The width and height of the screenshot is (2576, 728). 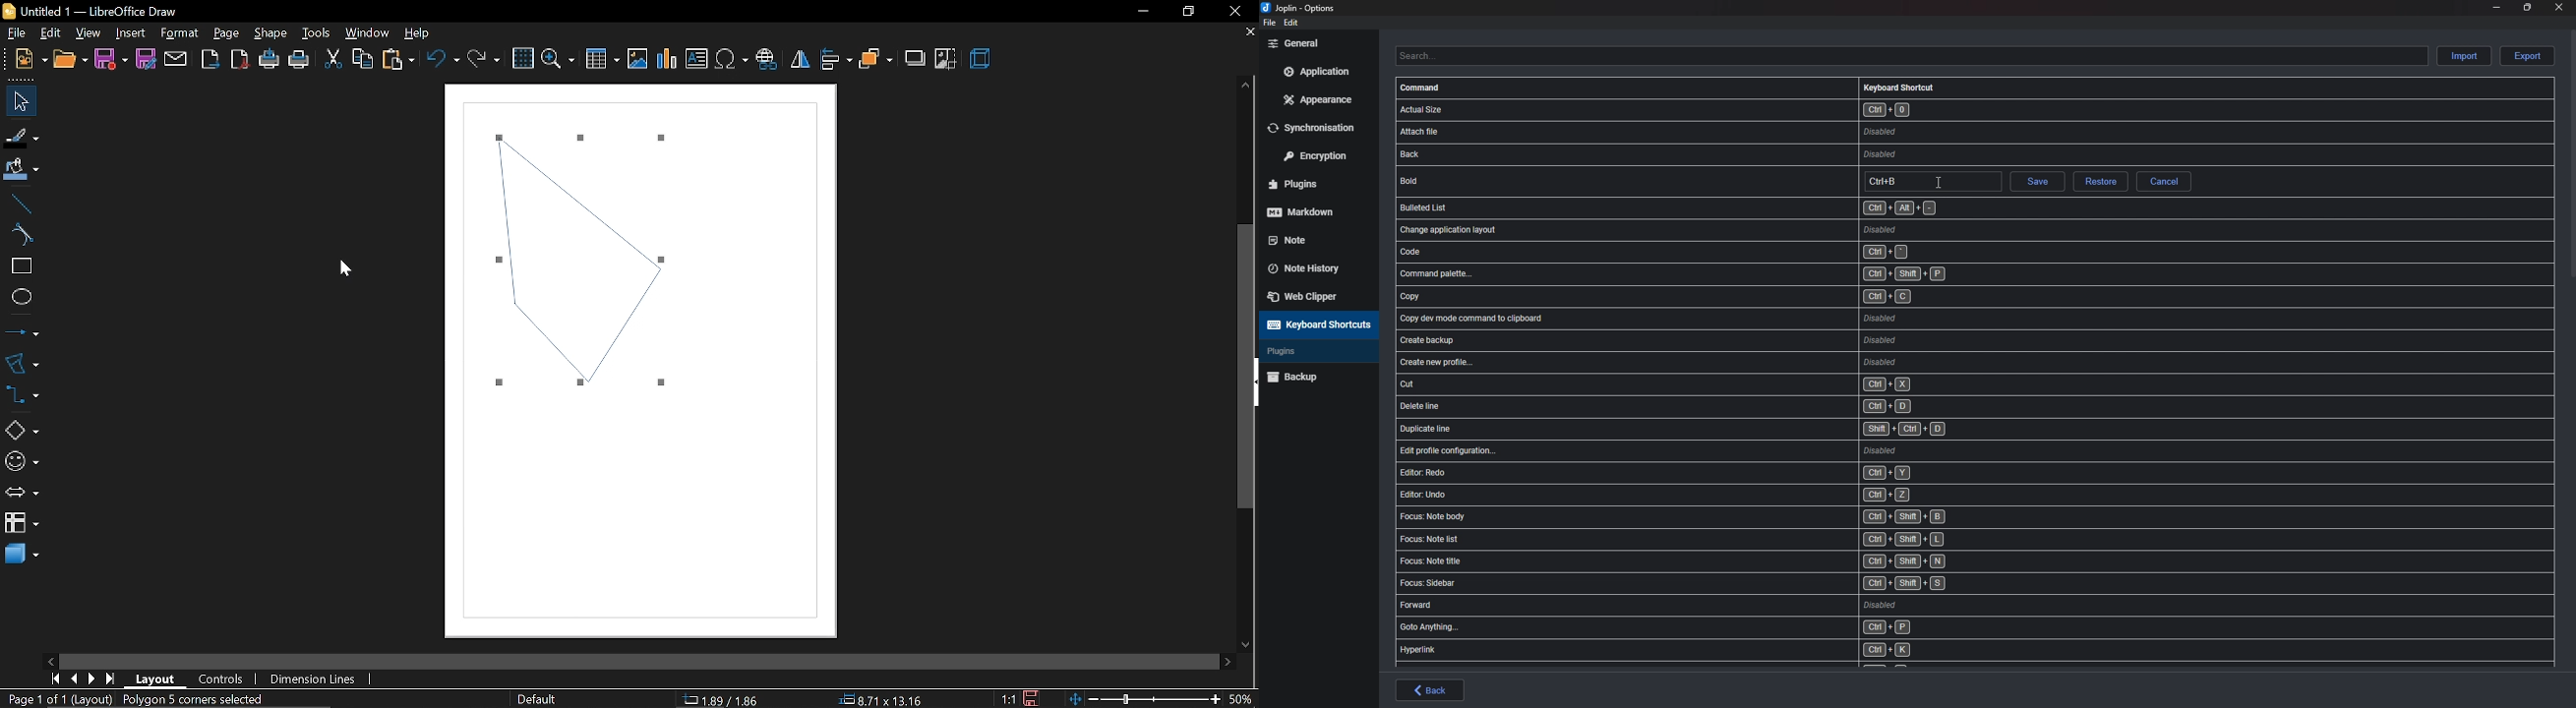 What do you see at coordinates (981, 59) in the screenshot?
I see `3d effect` at bounding box center [981, 59].